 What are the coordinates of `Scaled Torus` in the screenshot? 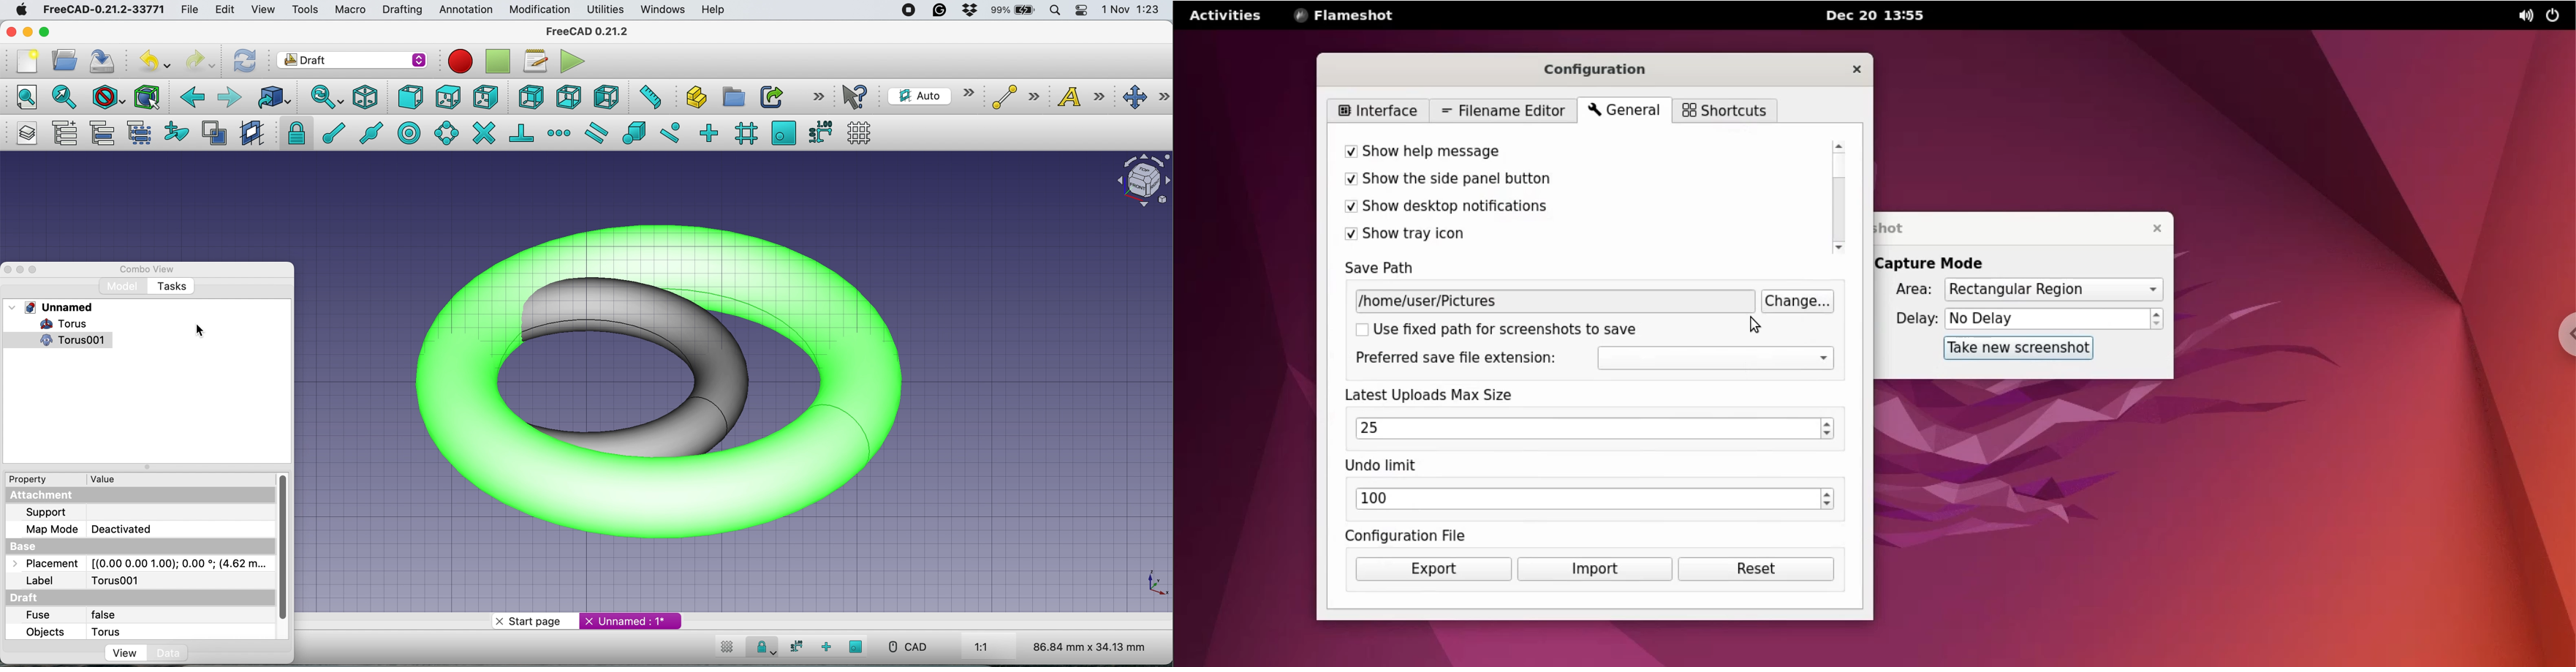 It's located at (673, 378).